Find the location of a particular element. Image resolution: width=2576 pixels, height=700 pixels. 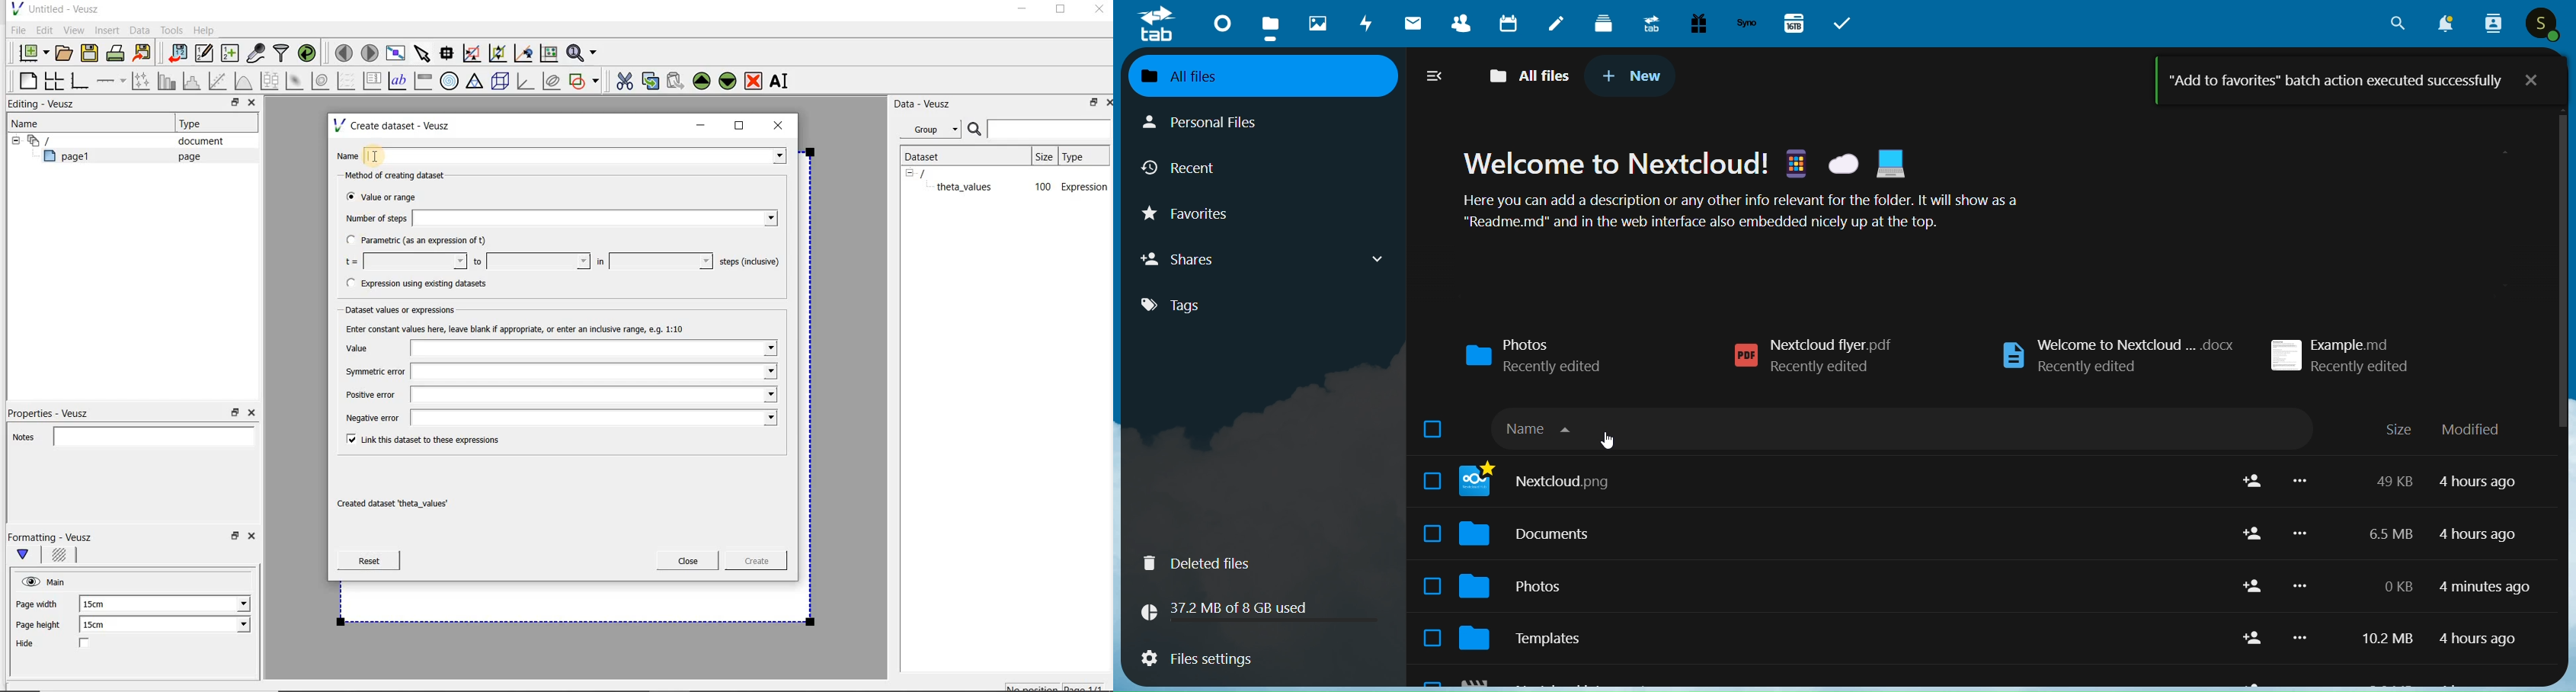

Click to select is located at coordinates (1432, 533).